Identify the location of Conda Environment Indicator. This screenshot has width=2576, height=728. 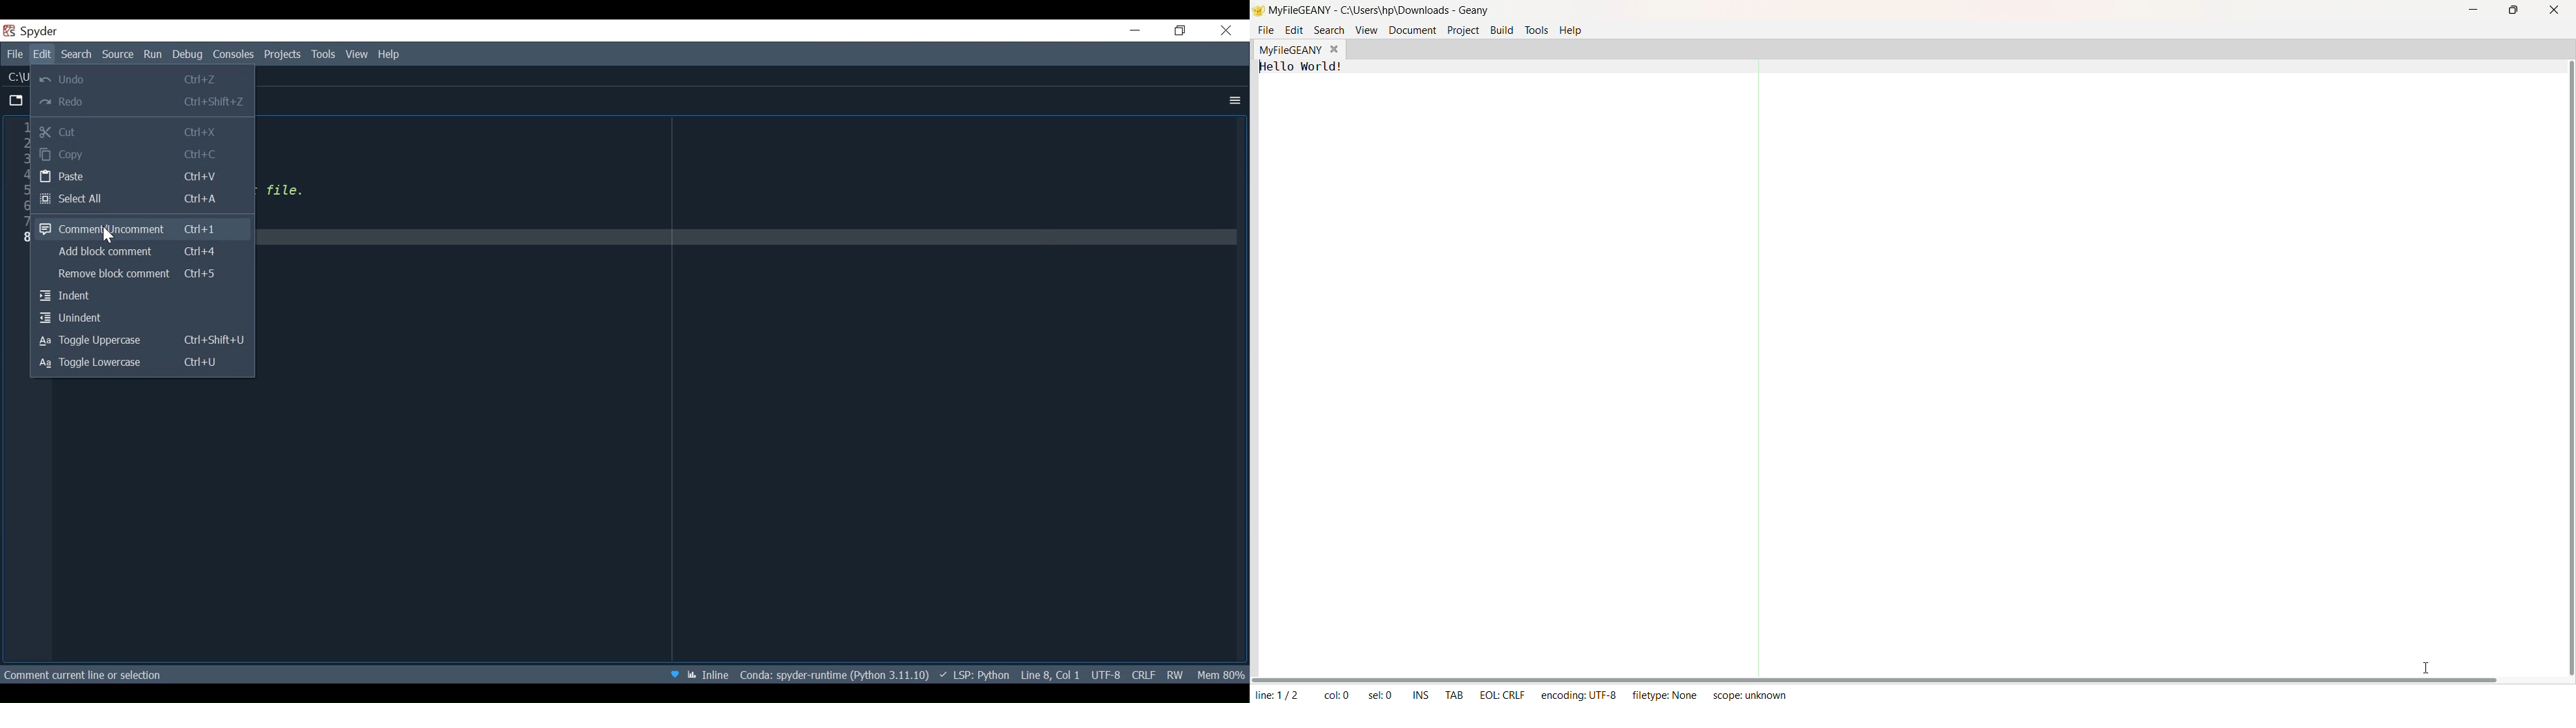
(833, 674).